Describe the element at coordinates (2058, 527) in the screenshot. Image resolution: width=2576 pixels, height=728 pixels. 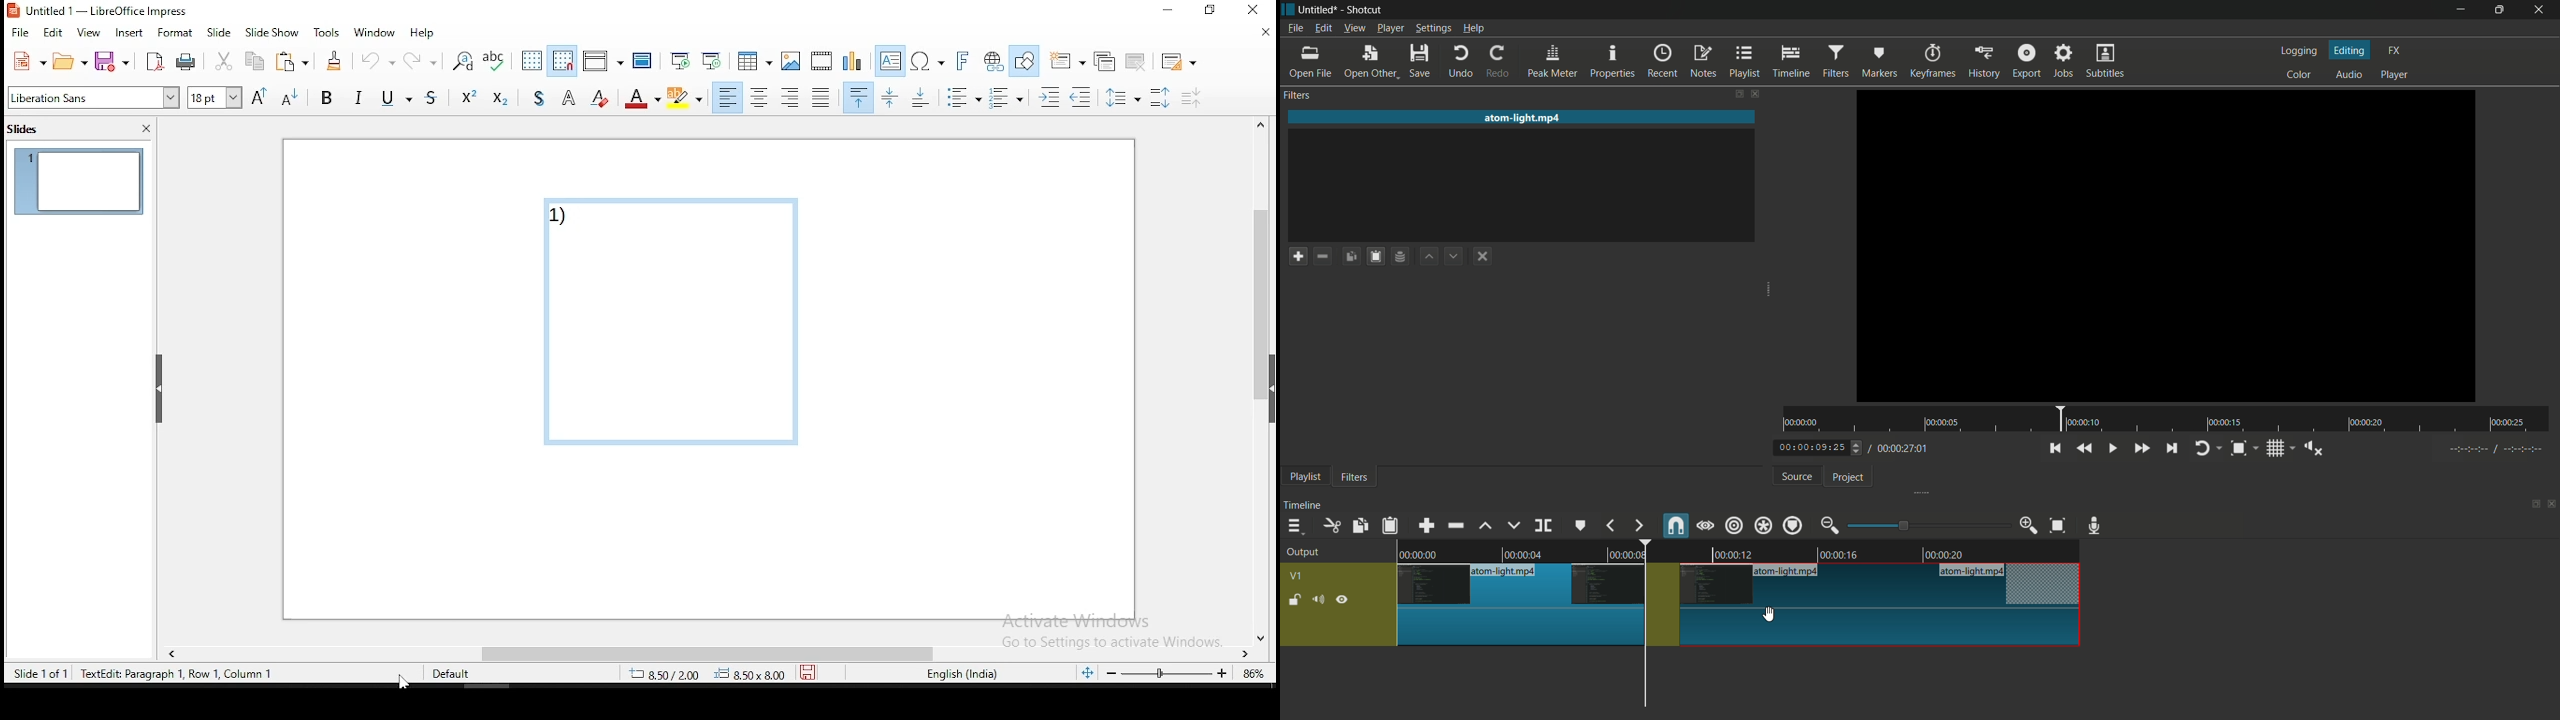
I see `zoom timeline to fit` at that location.